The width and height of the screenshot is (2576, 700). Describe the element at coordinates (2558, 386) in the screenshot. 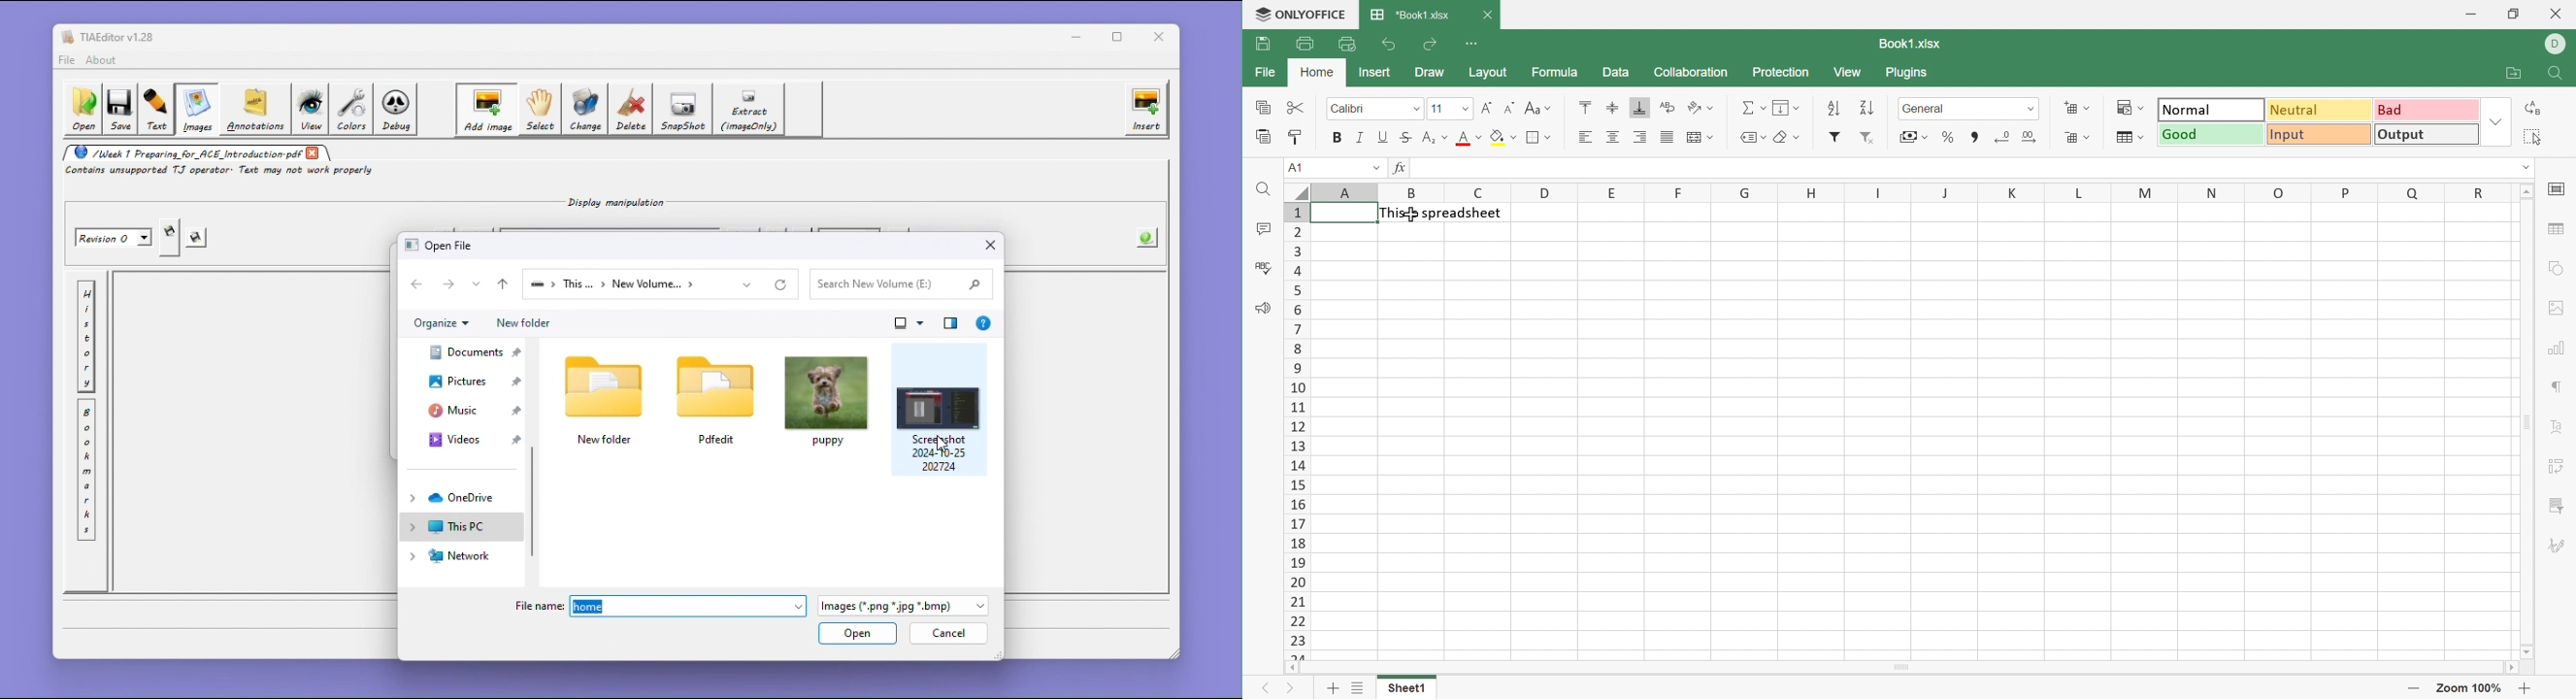

I see `paragraph settings` at that location.